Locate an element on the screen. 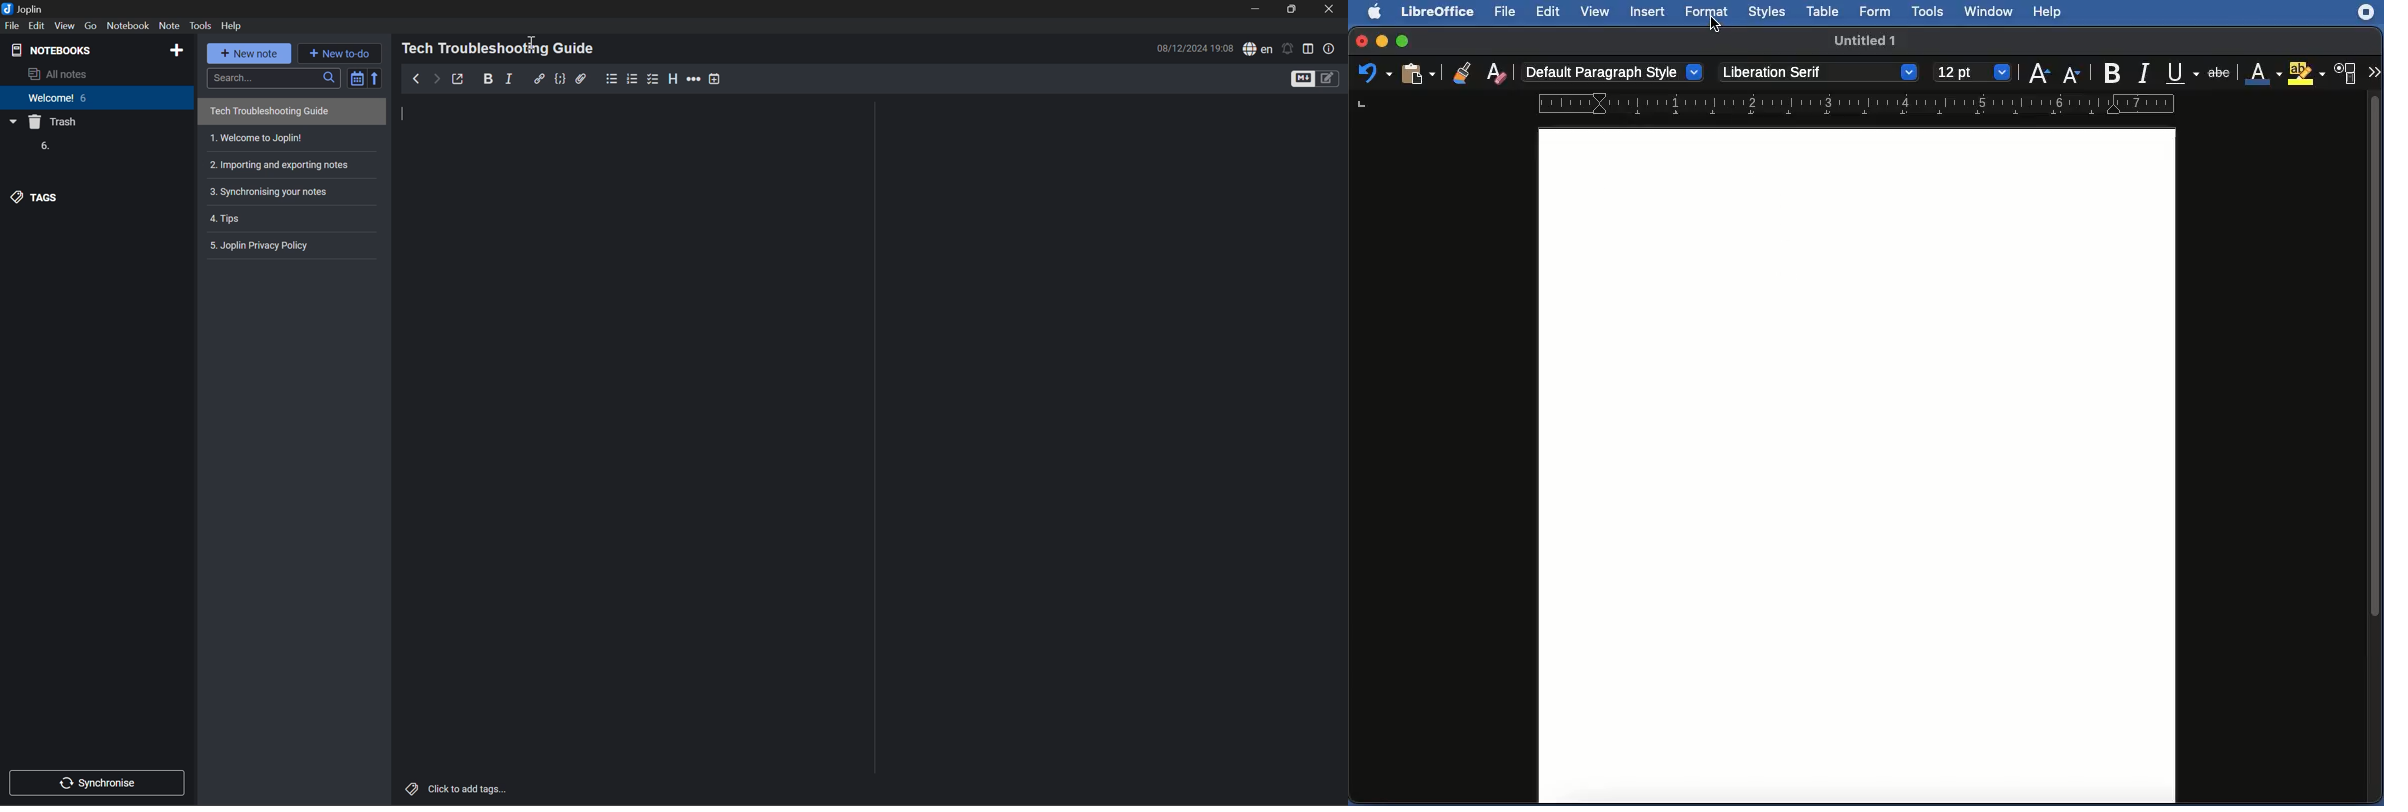 This screenshot has width=2408, height=812. Scroll bar is located at coordinates (2377, 446).